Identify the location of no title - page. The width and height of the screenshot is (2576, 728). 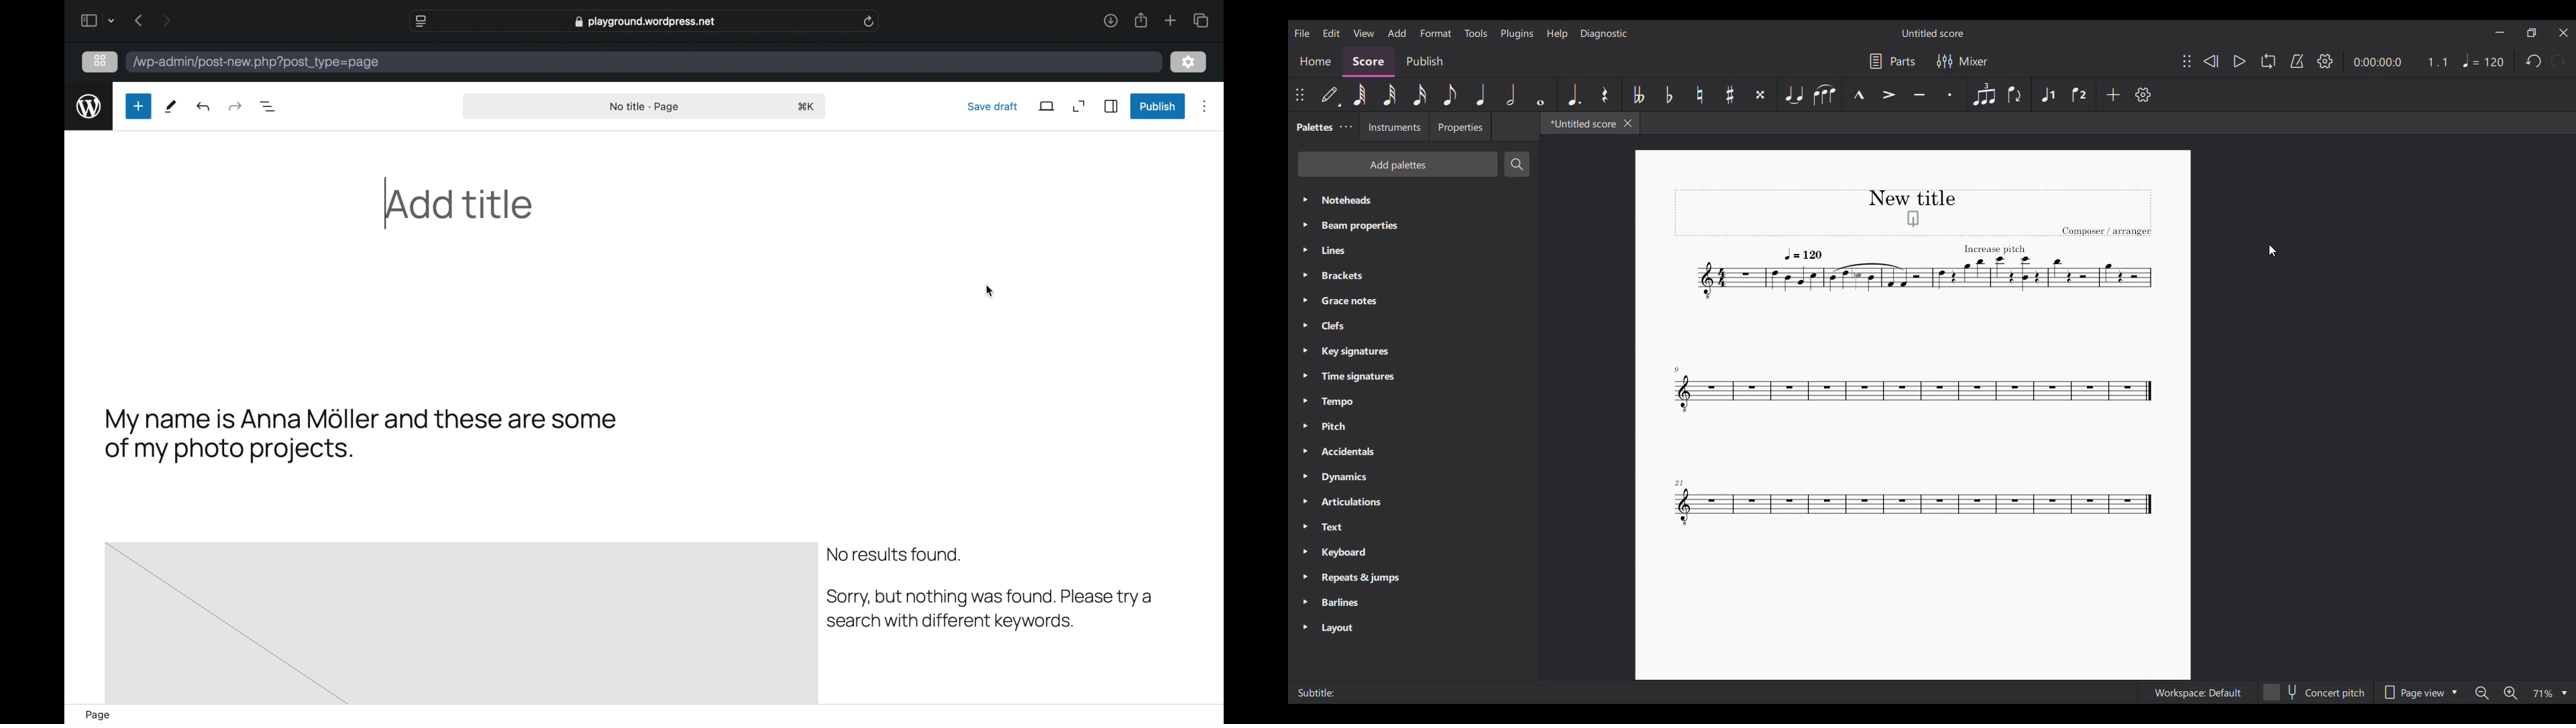
(643, 107).